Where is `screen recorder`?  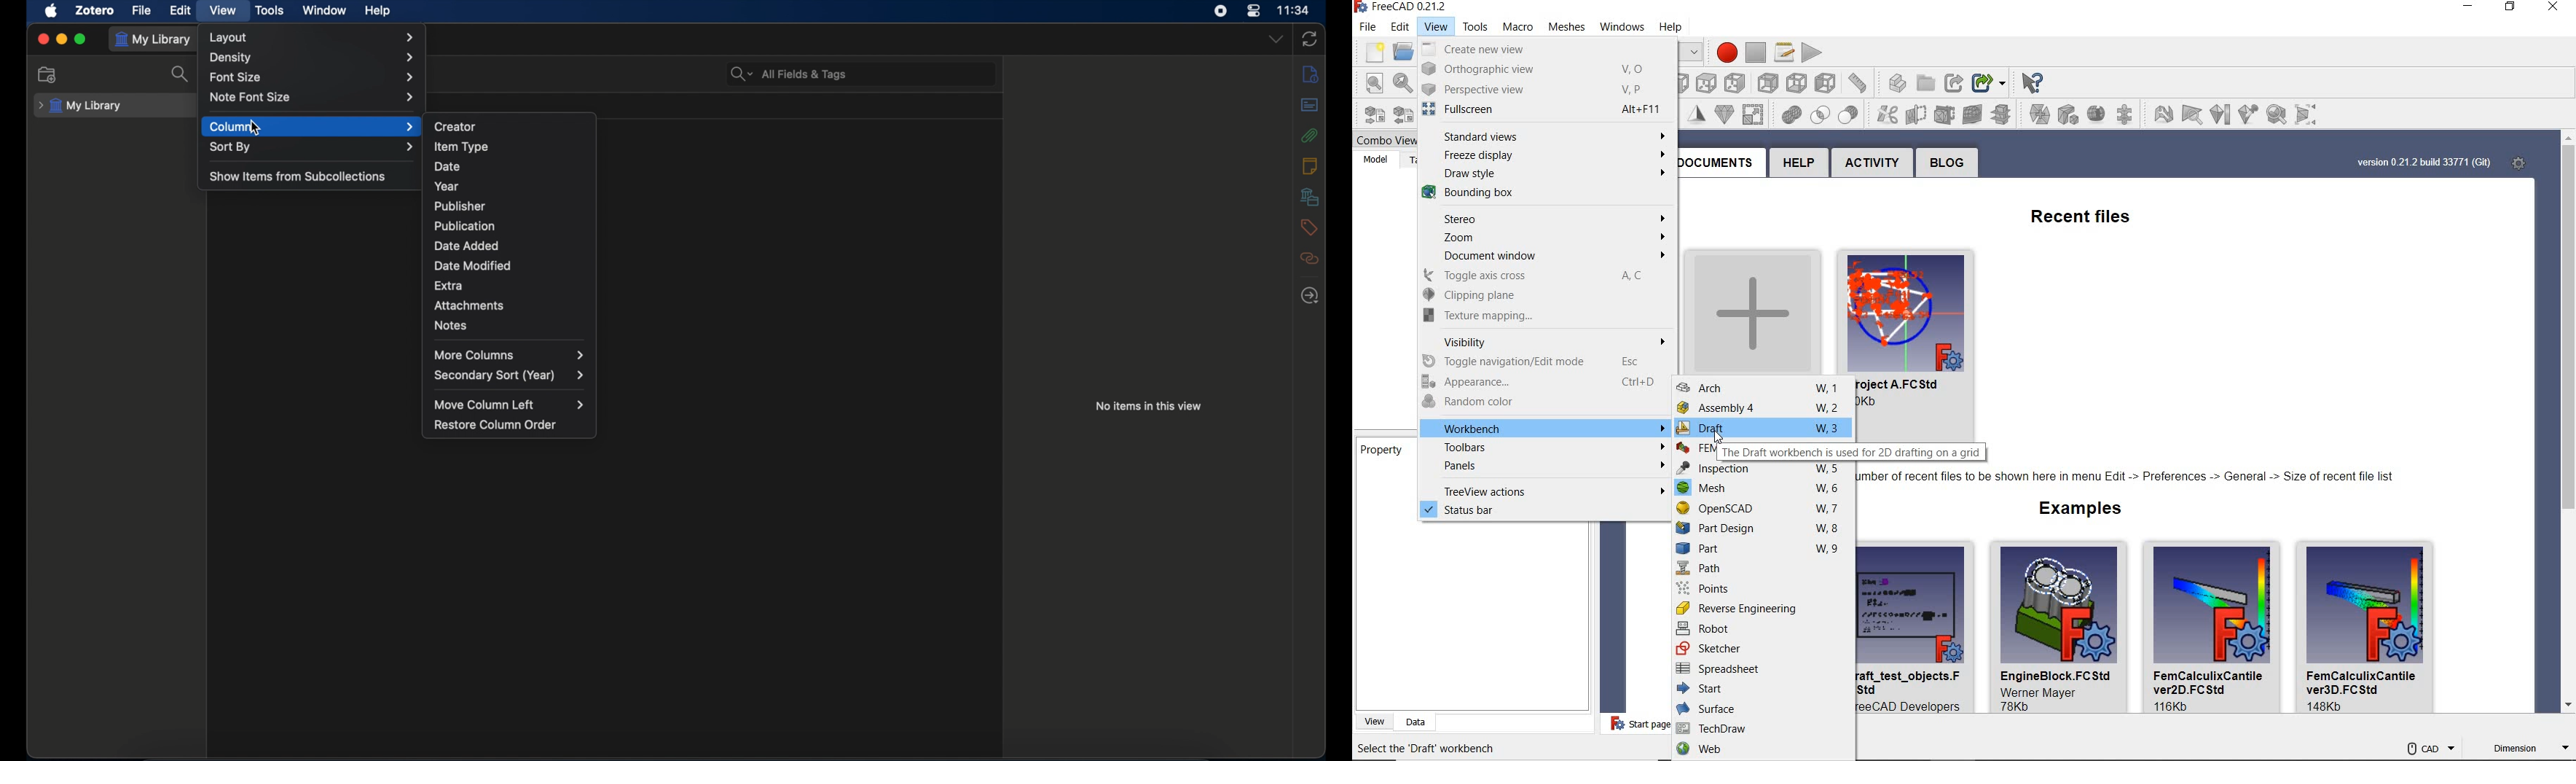 screen recorder is located at coordinates (1220, 11).